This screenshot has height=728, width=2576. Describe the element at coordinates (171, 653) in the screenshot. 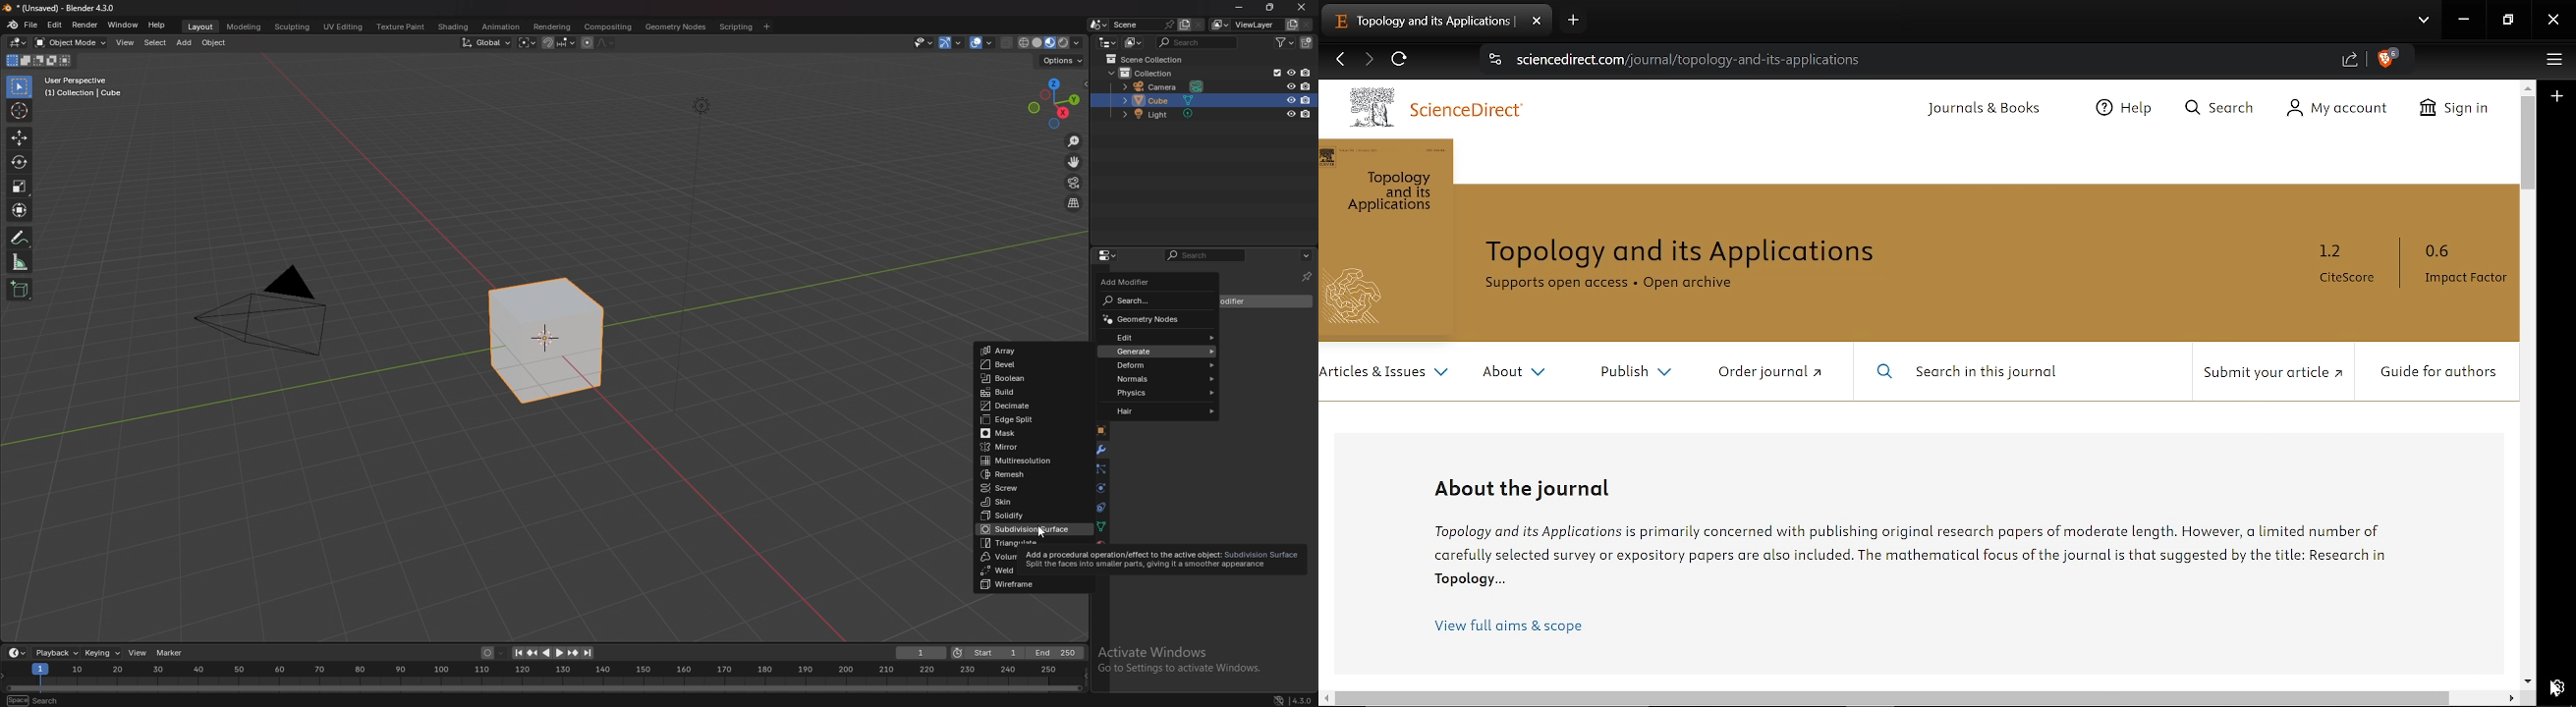

I see `marker` at that location.